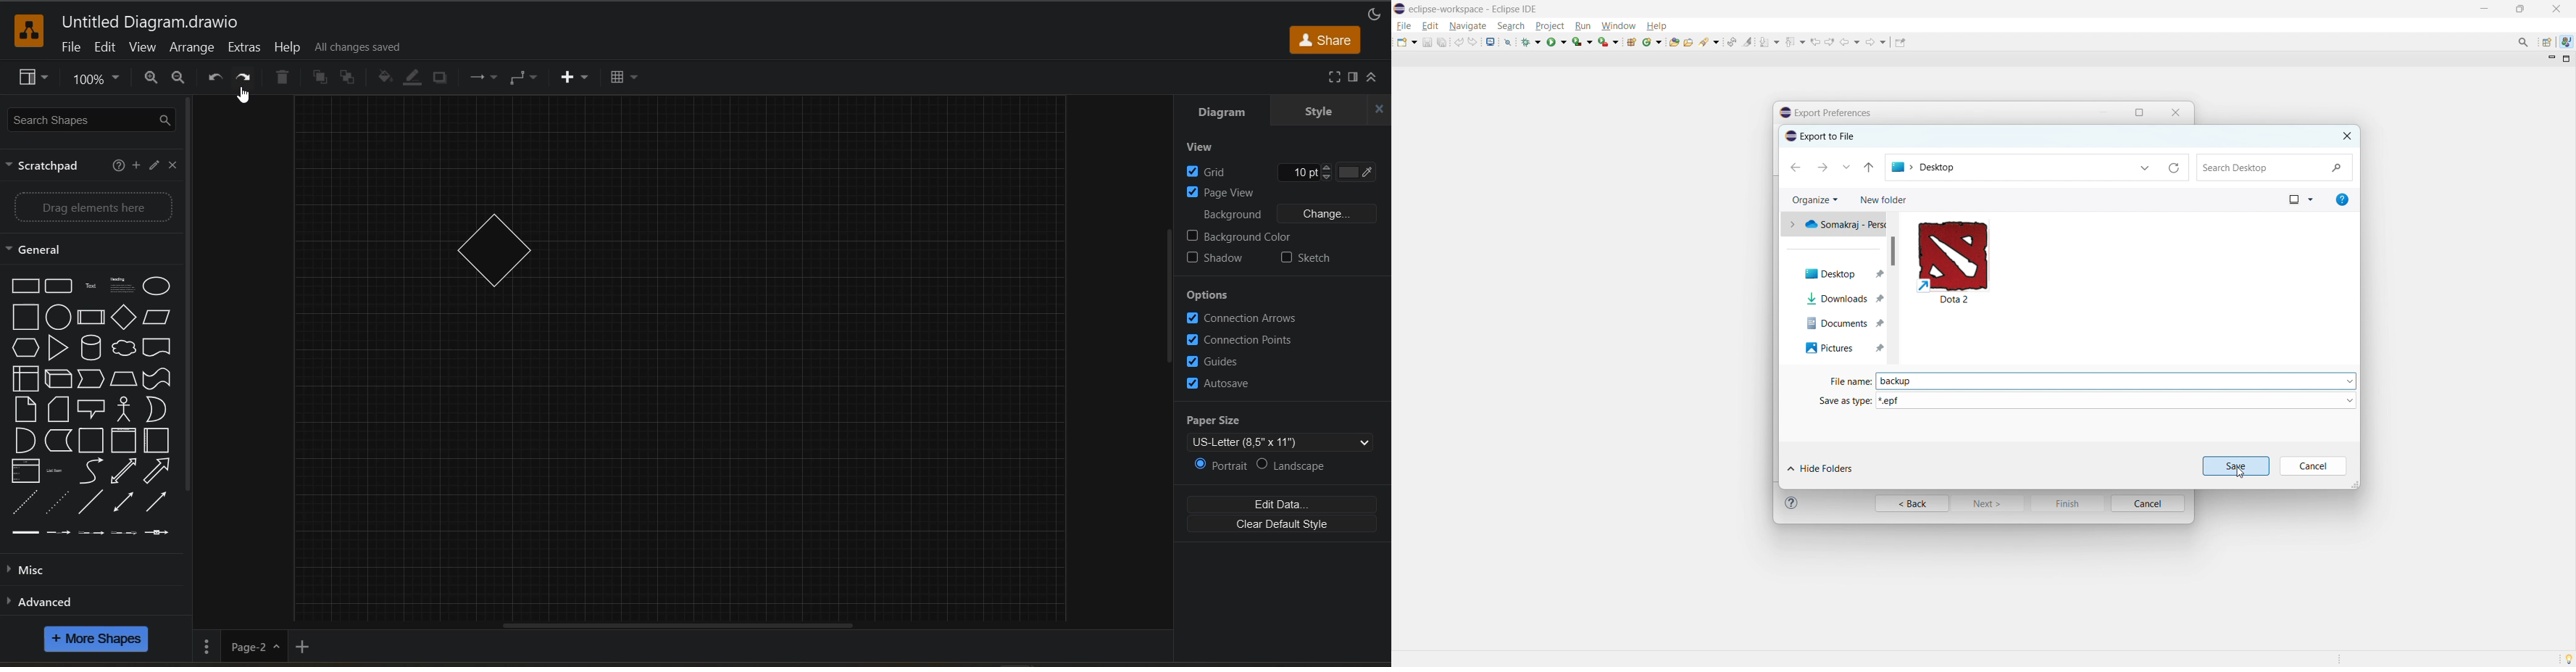 This screenshot has width=2576, height=672. I want to click on toggle ant editor auto reconcile, so click(1731, 41).